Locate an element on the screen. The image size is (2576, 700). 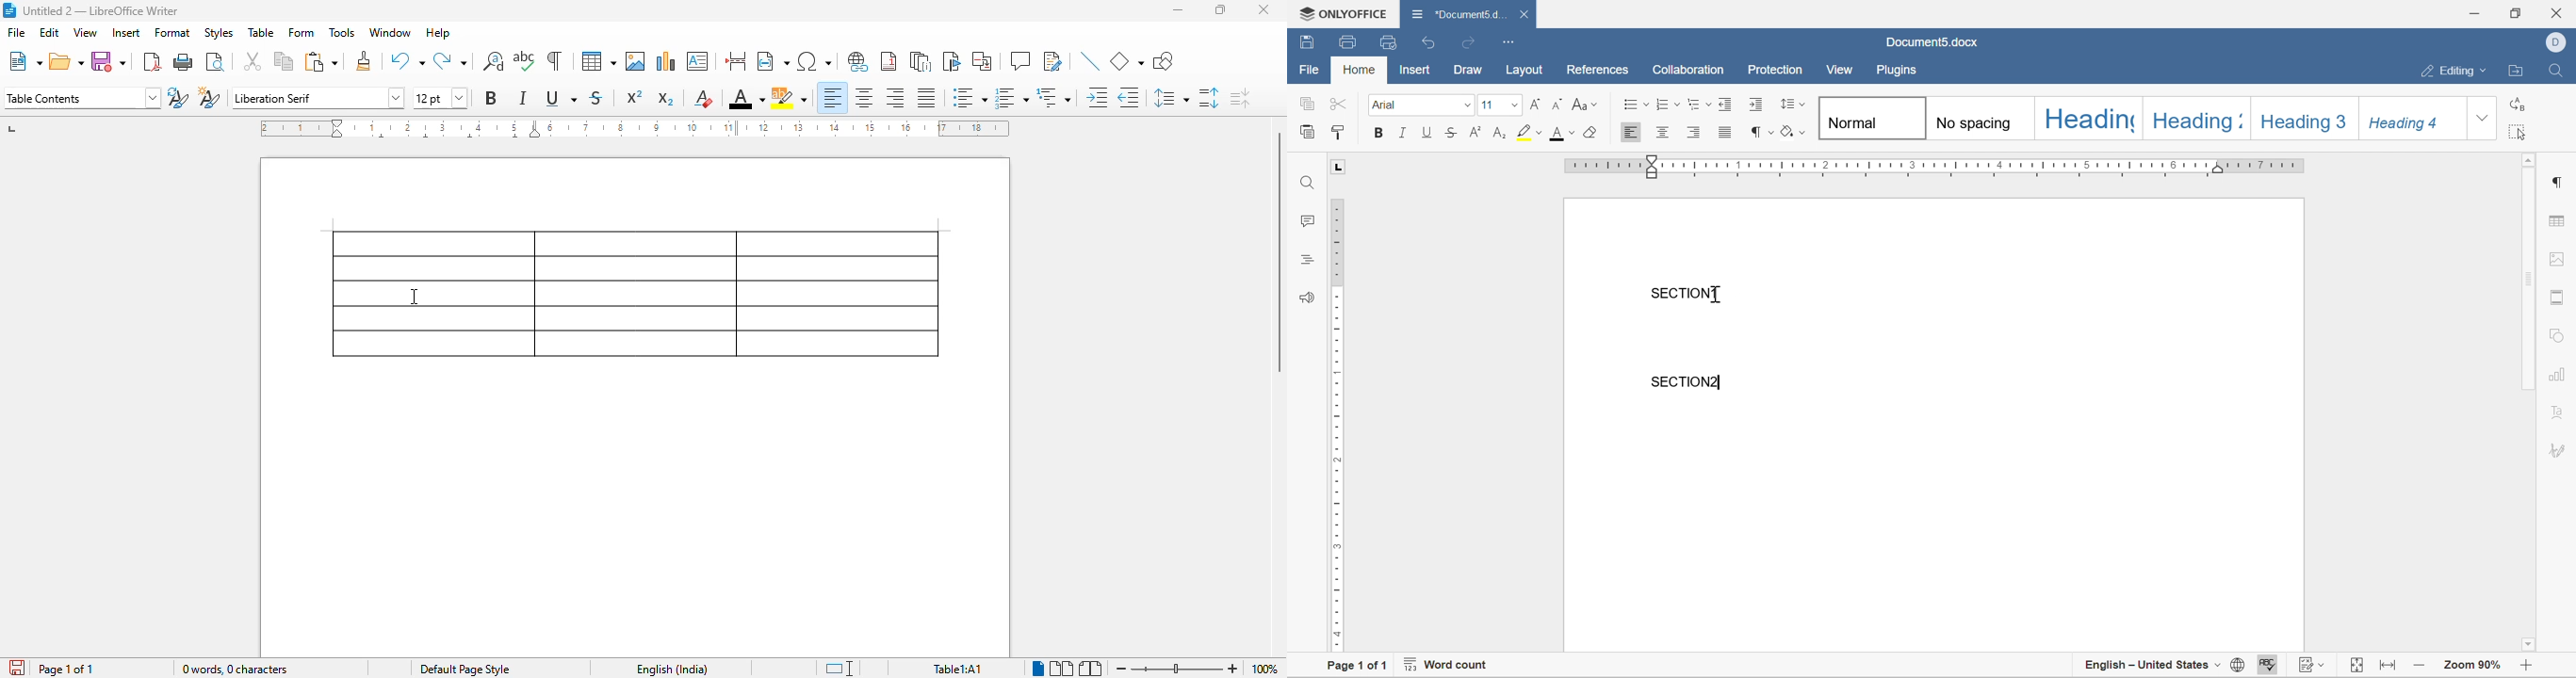
insert endnote is located at coordinates (921, 60).